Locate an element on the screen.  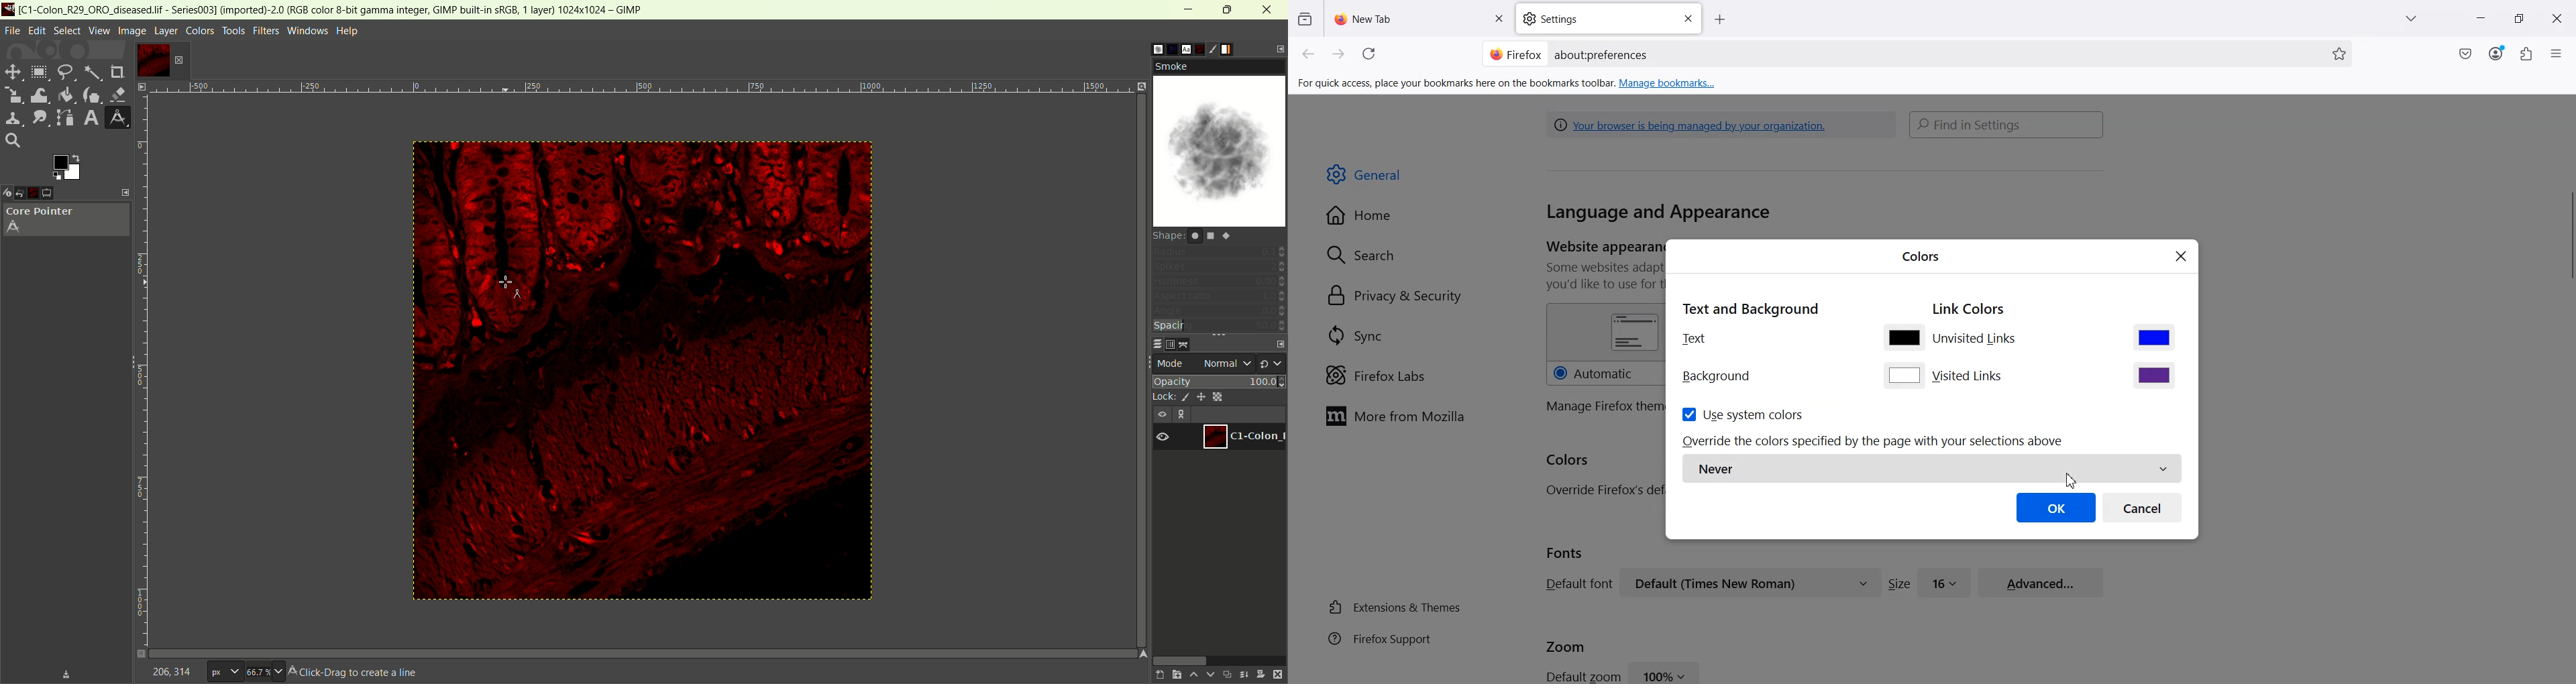
about:prefernces is located at coordinates (1602, 55).